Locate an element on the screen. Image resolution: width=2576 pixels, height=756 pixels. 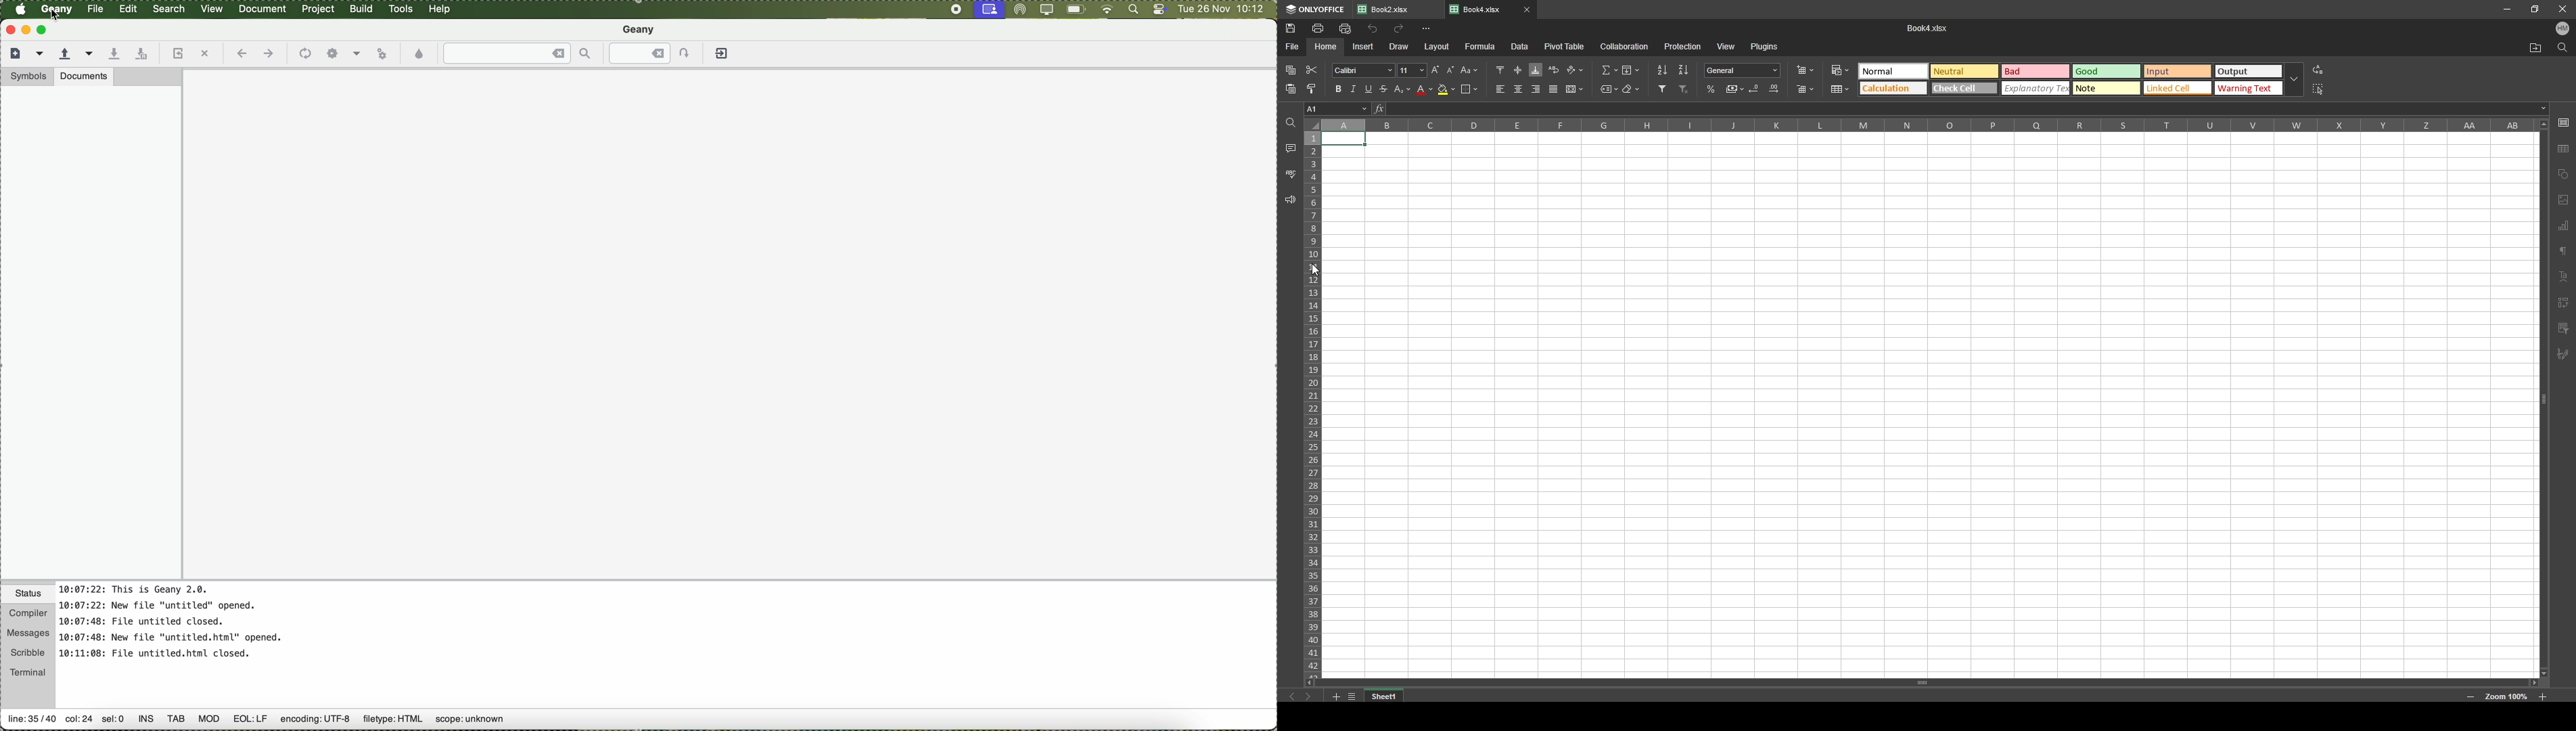
copy style is located at coordinates (1312, 88).